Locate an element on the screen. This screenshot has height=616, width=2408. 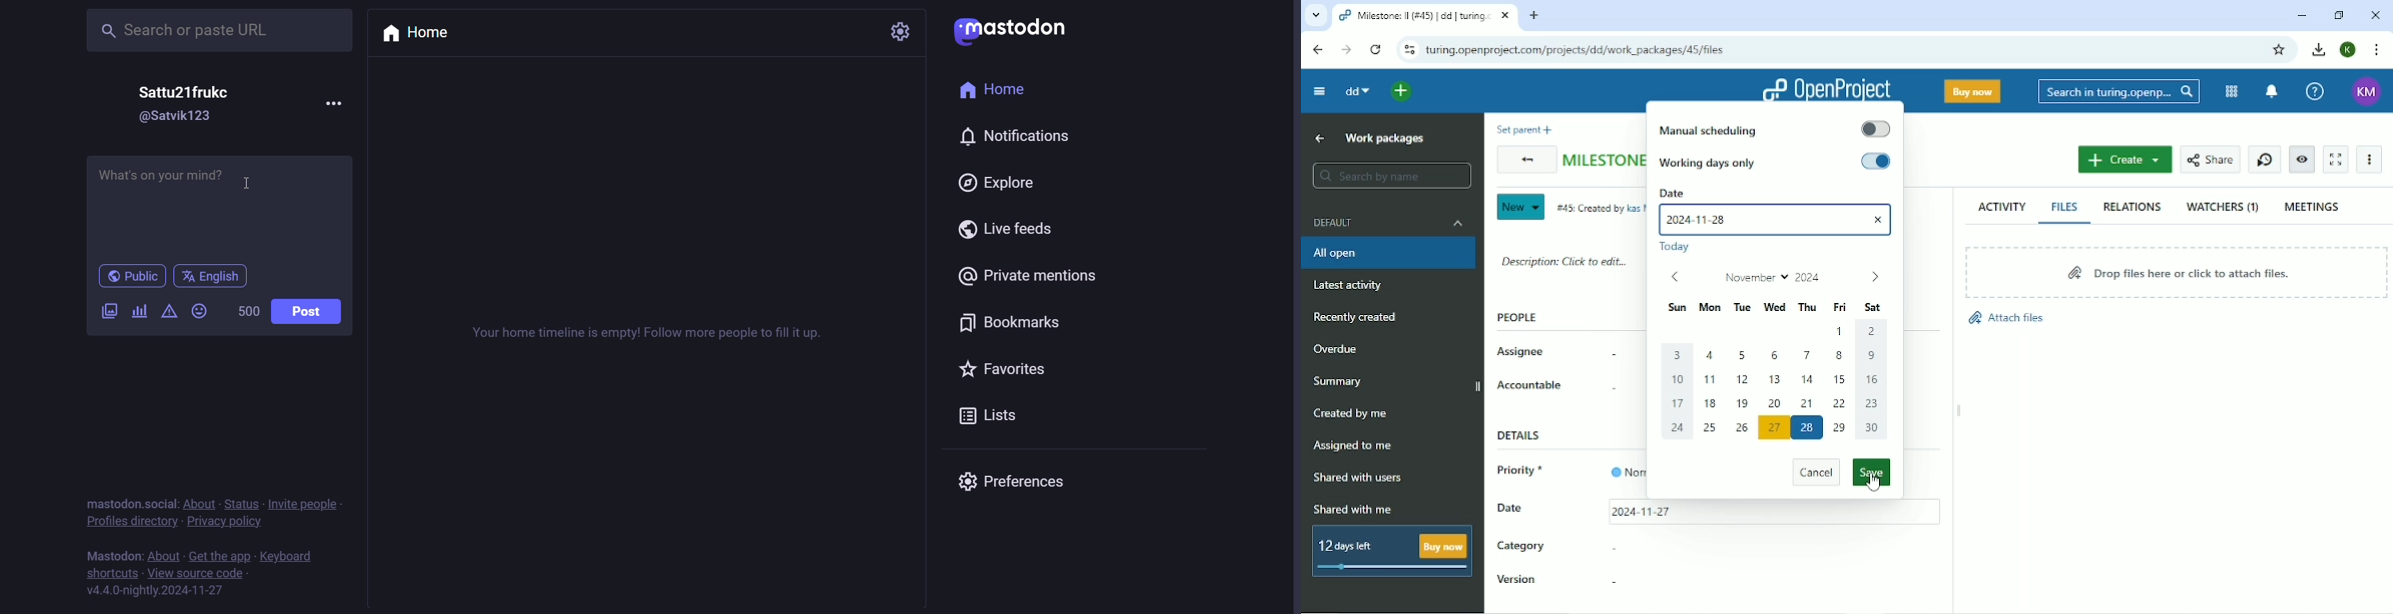
- is located at coordinates (1607, 356).